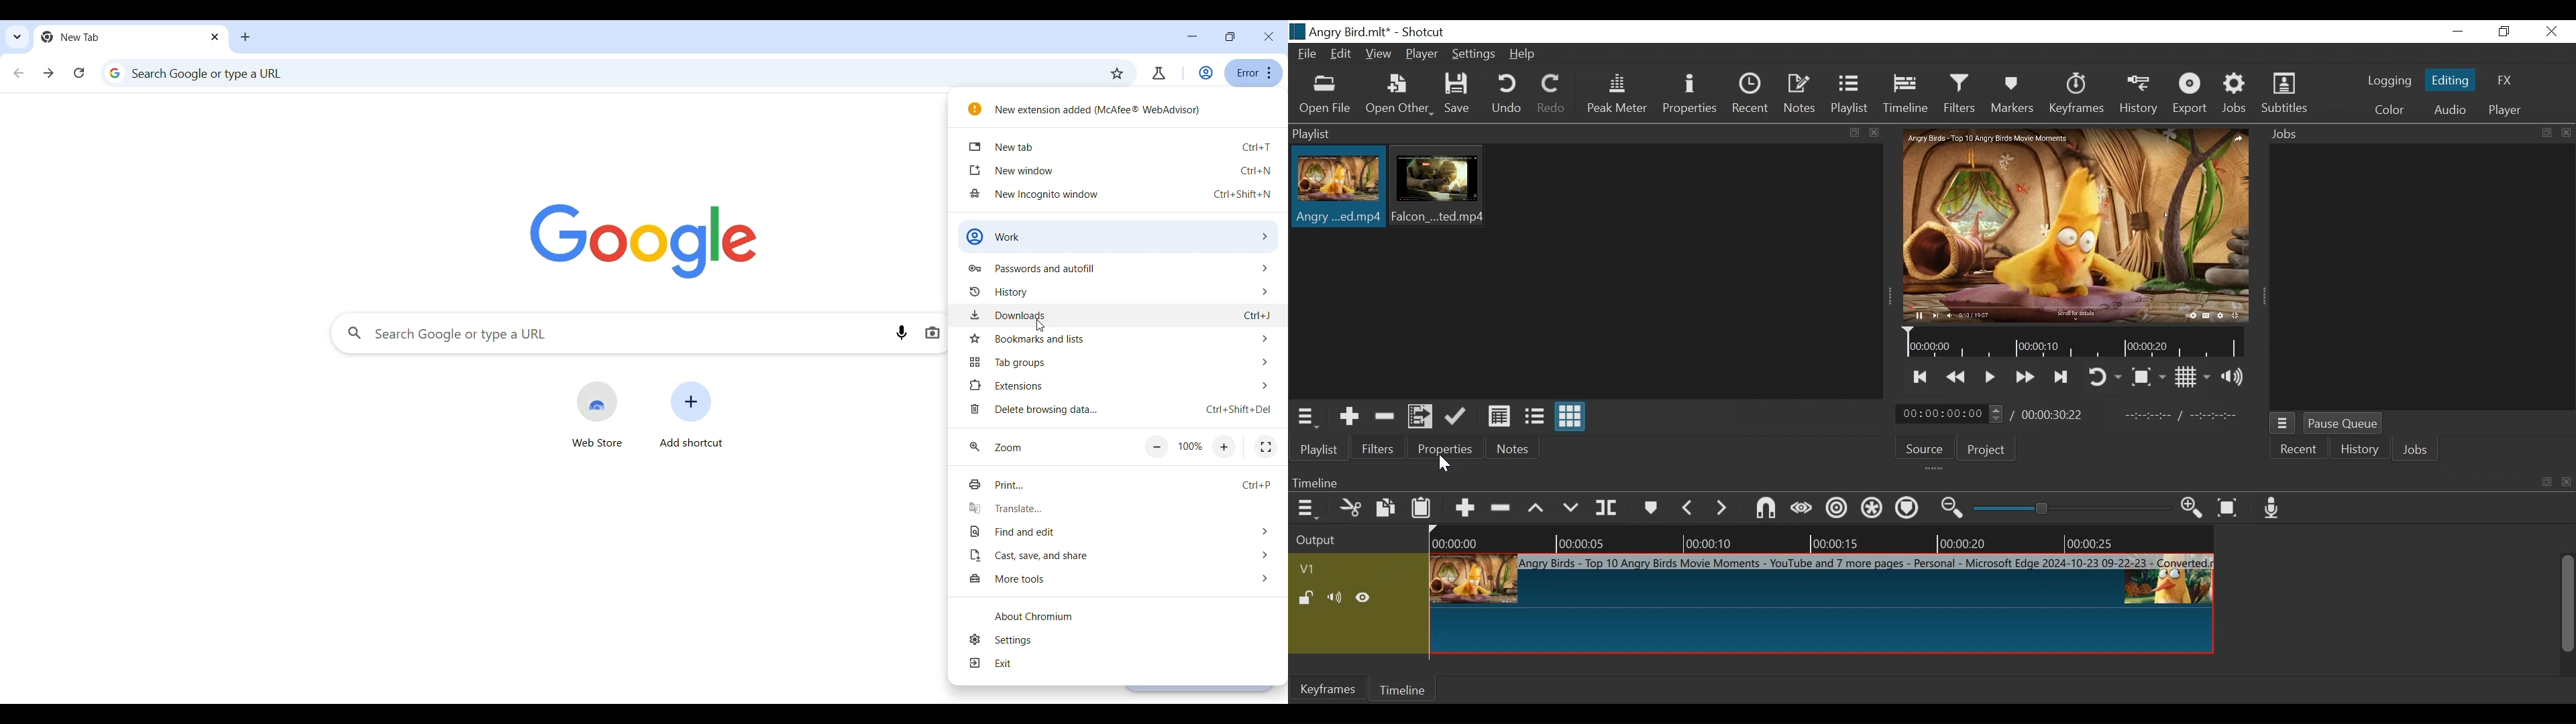  What do you see at coordinates (1365, 597) in the screenshot?
I see `Hide` at bounding box center [1365, 597].